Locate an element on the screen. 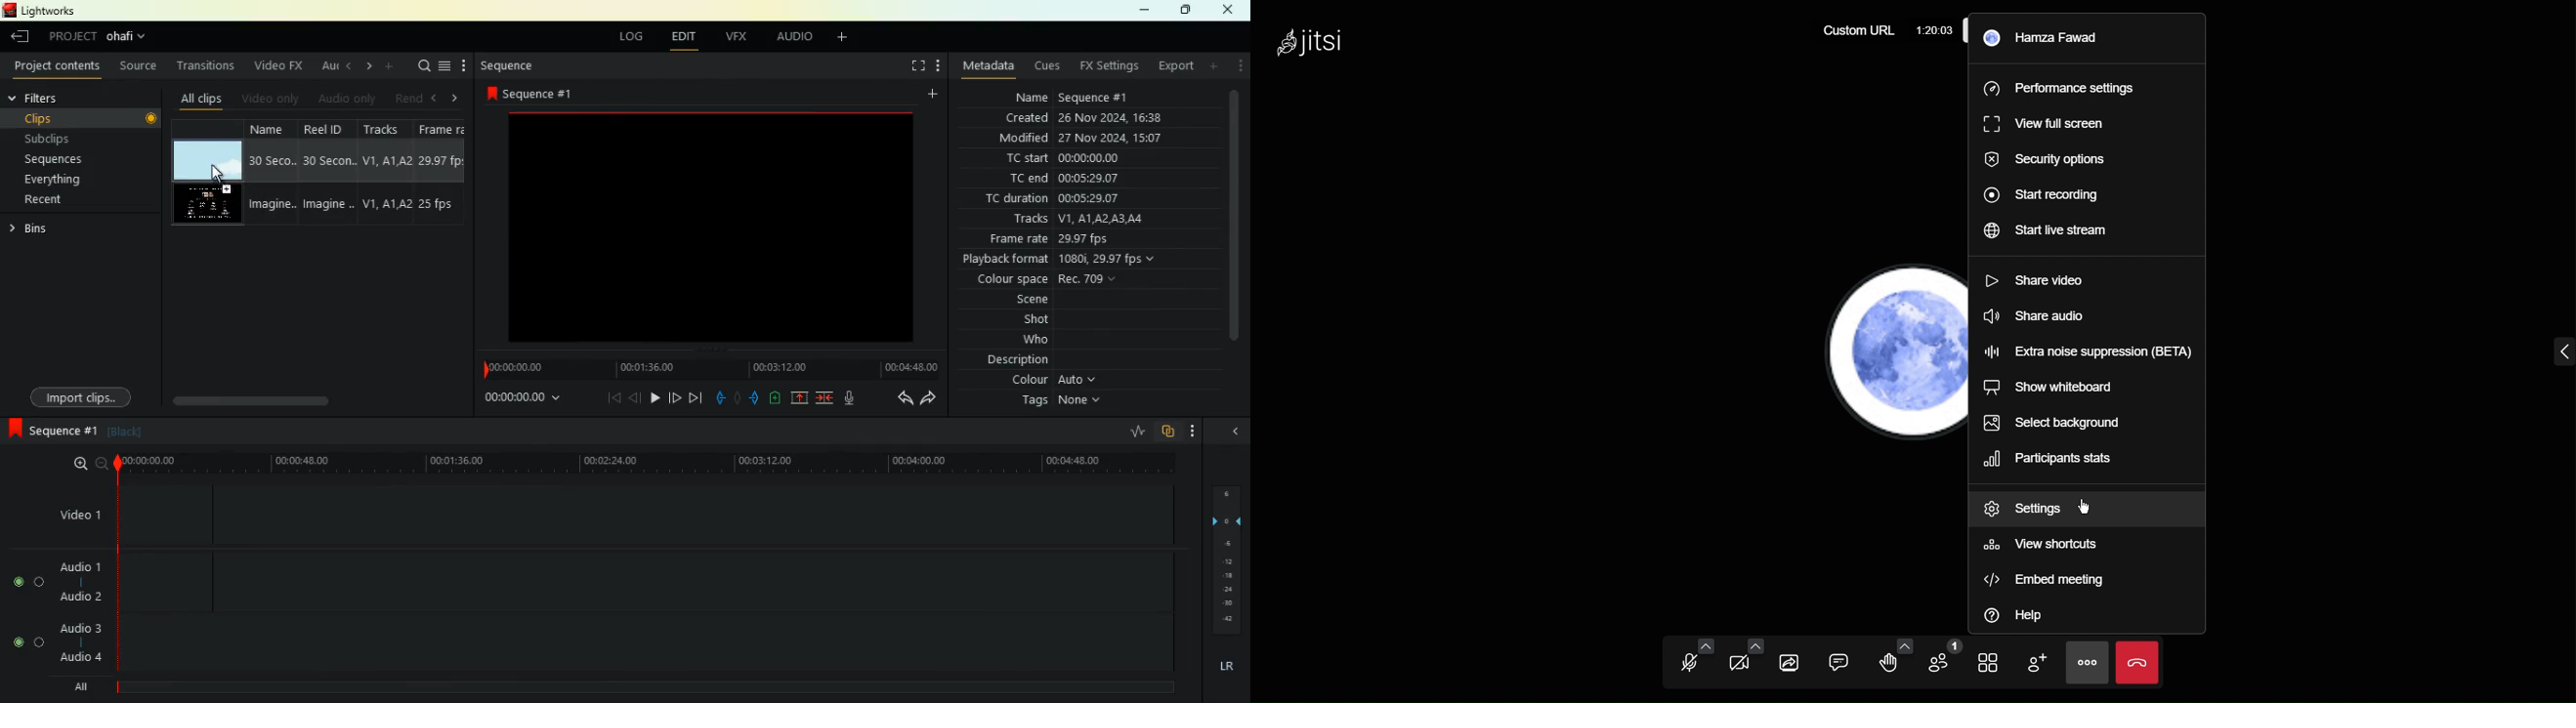 This screenshot has width=2576, height=728. shot is located at coordinates (1028, 321).